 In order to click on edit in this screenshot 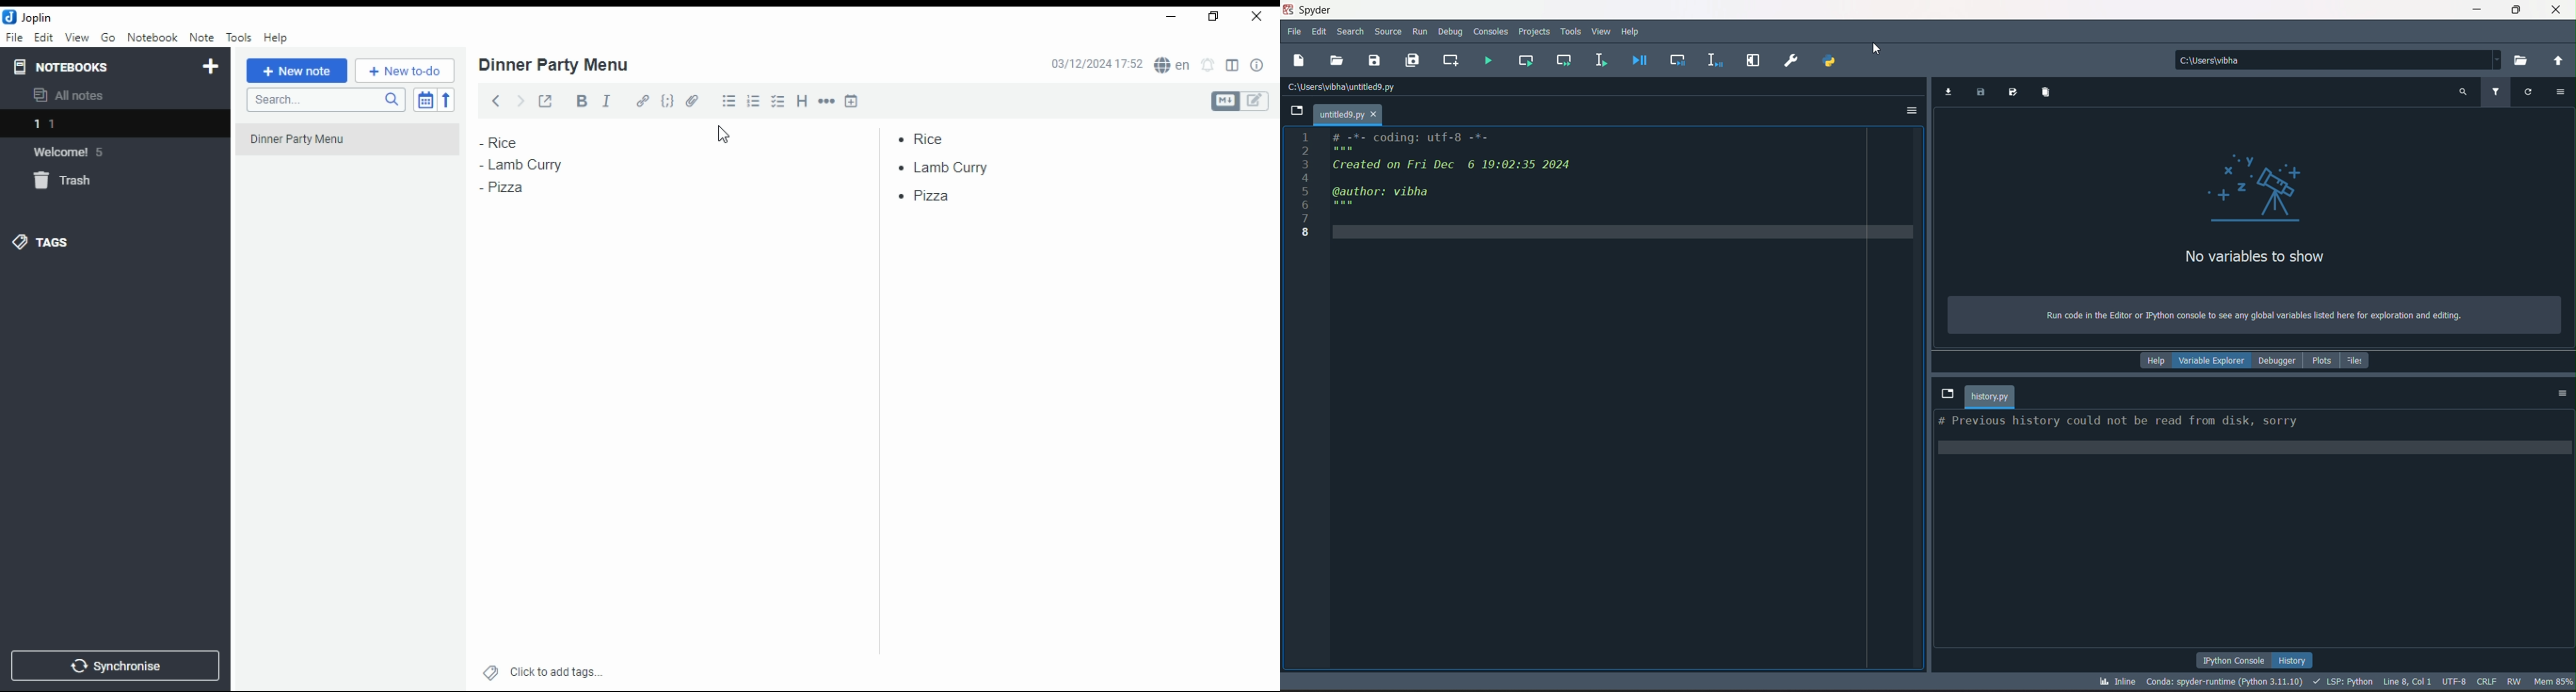, I will do `click(44, 37)`.